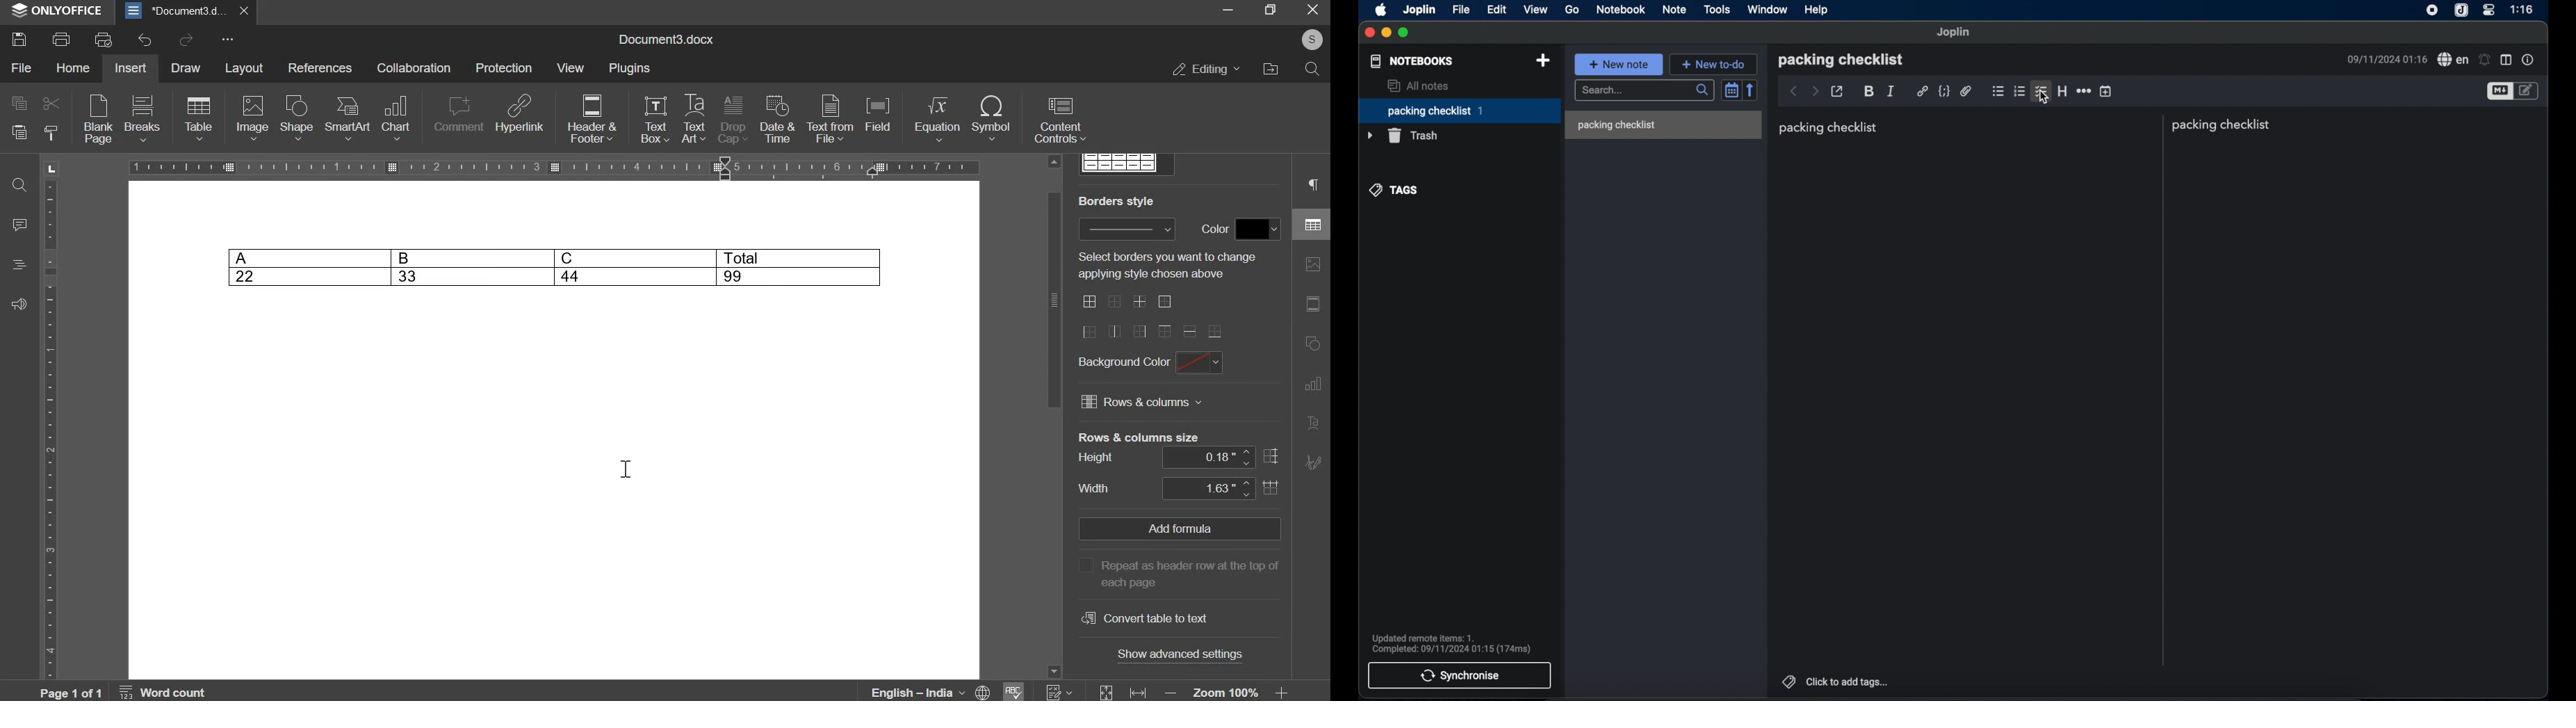  Describe the element at coordinates (2523, 10) in the screenshot. I see `1:16` at that location.